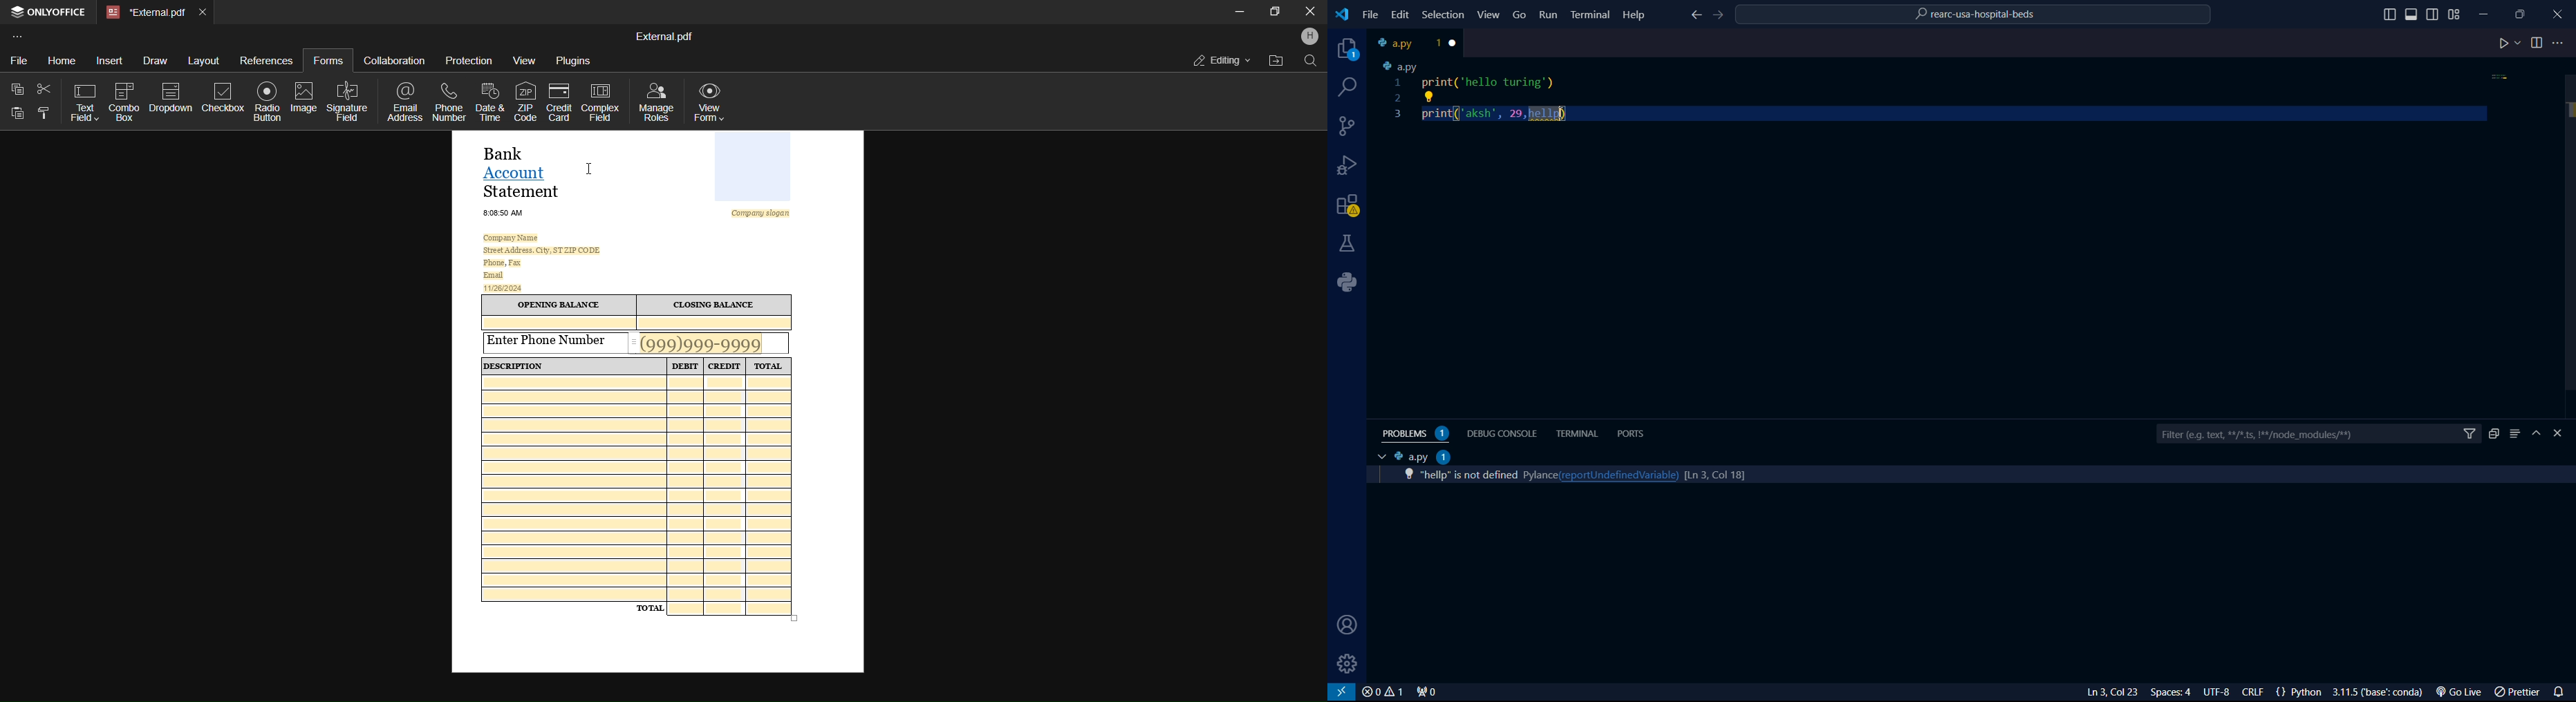 This screenshot has height=728, width=2576. Describe the element at coordinates (2455, 14) in the screenshot. I see `grid view` at that location.